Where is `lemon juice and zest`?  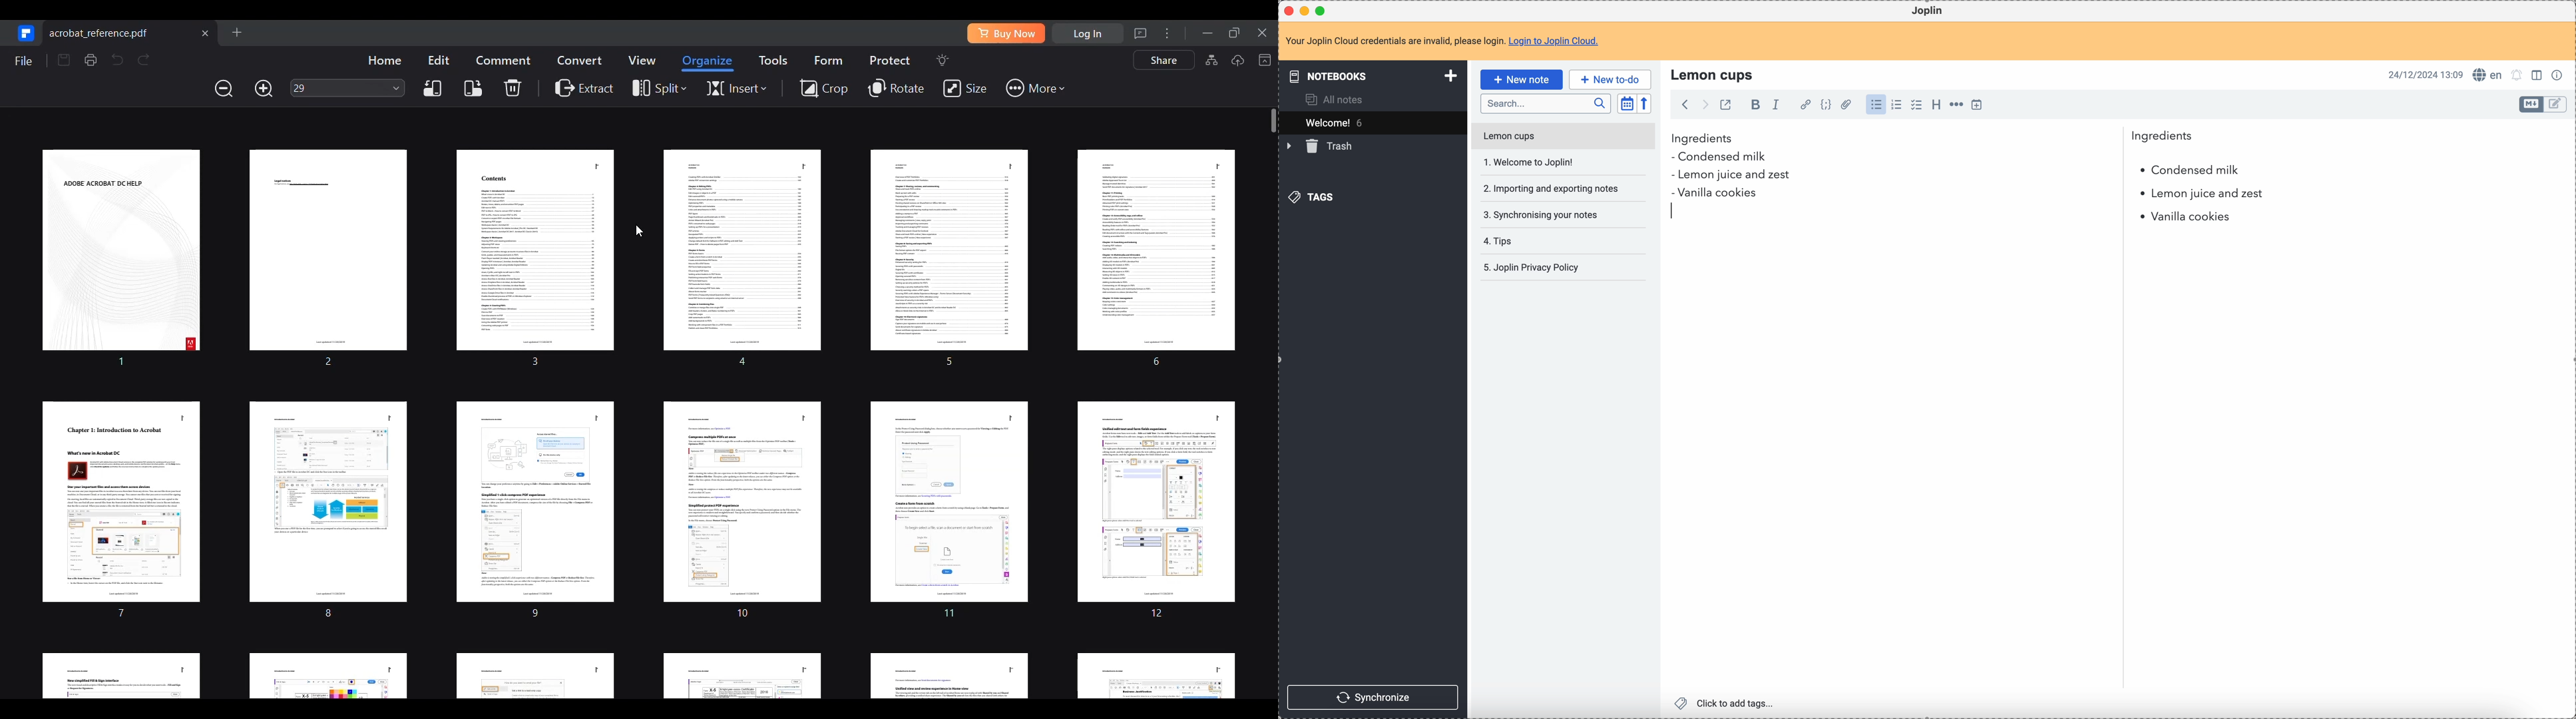
lemon juice and zest is located at coordinates (1730, 176).